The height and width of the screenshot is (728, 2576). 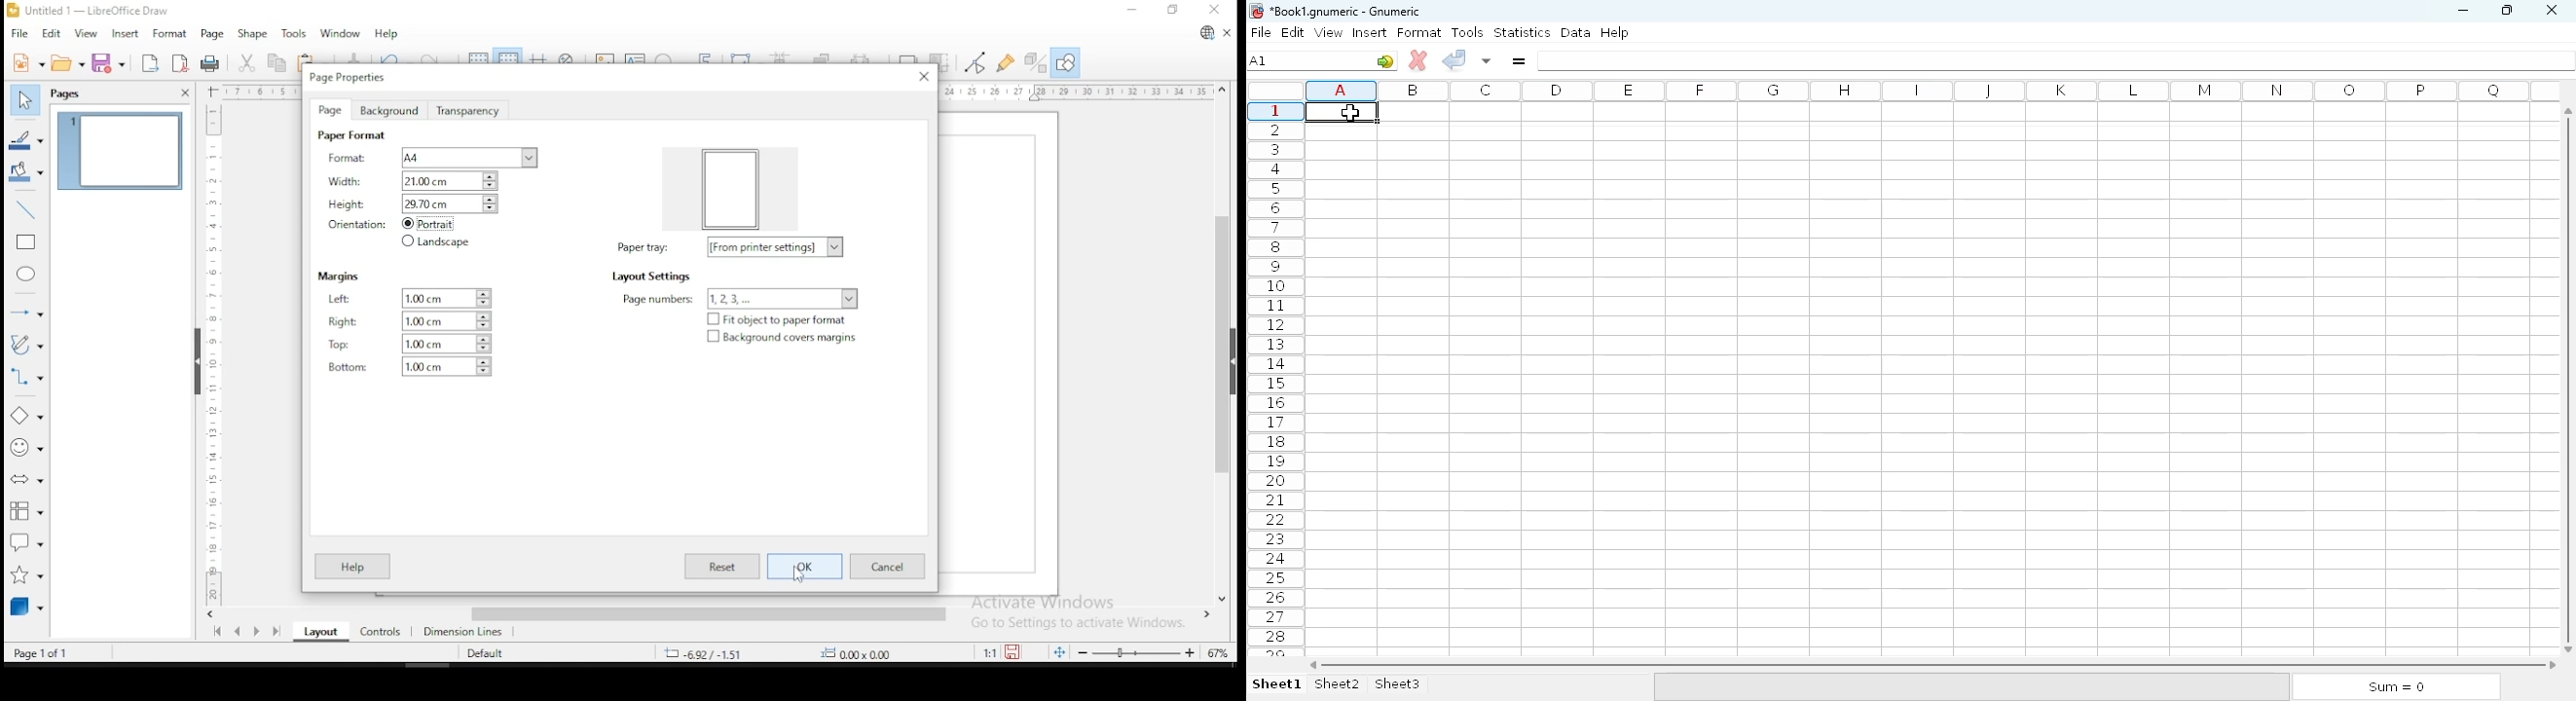 What do you see at coordinates (26, 346) in the screenshot?
I see `curves and polygons` at bounding box center [26, 346].